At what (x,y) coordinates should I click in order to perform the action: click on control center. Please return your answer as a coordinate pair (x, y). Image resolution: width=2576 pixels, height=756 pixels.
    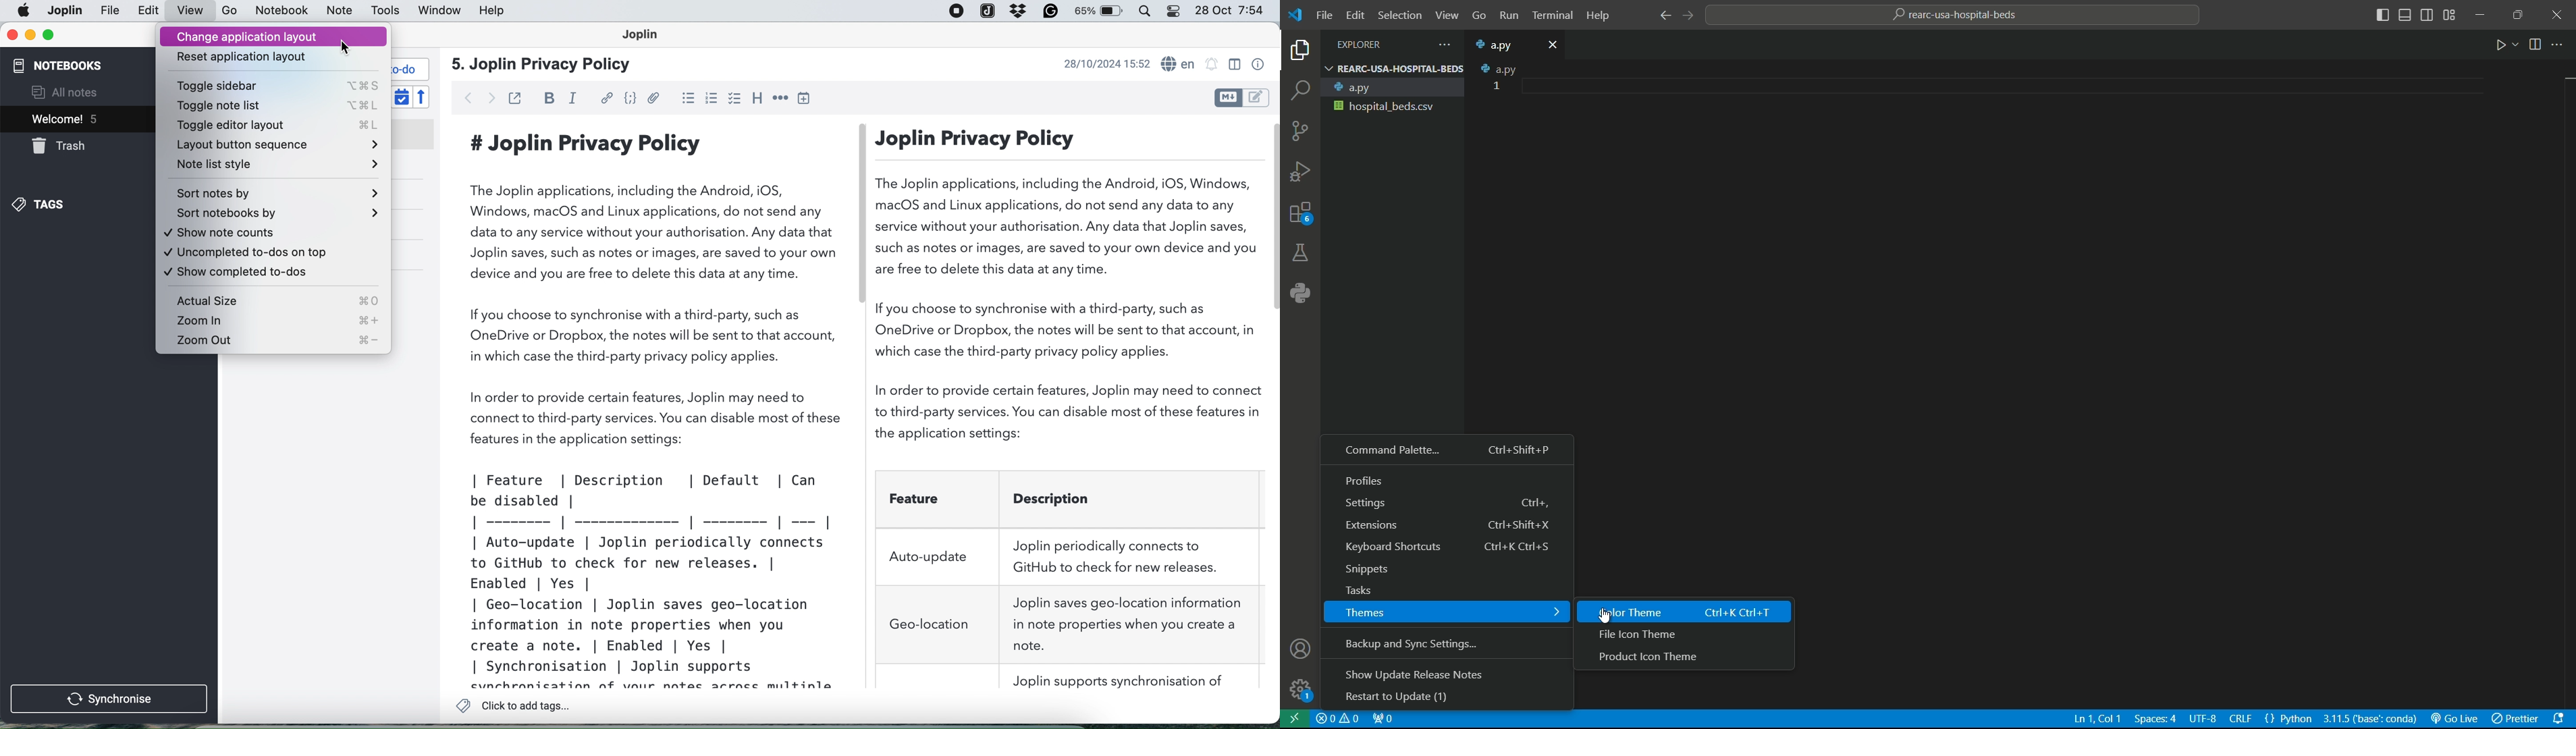
    Looking at the image, I should click on (1150, 12).